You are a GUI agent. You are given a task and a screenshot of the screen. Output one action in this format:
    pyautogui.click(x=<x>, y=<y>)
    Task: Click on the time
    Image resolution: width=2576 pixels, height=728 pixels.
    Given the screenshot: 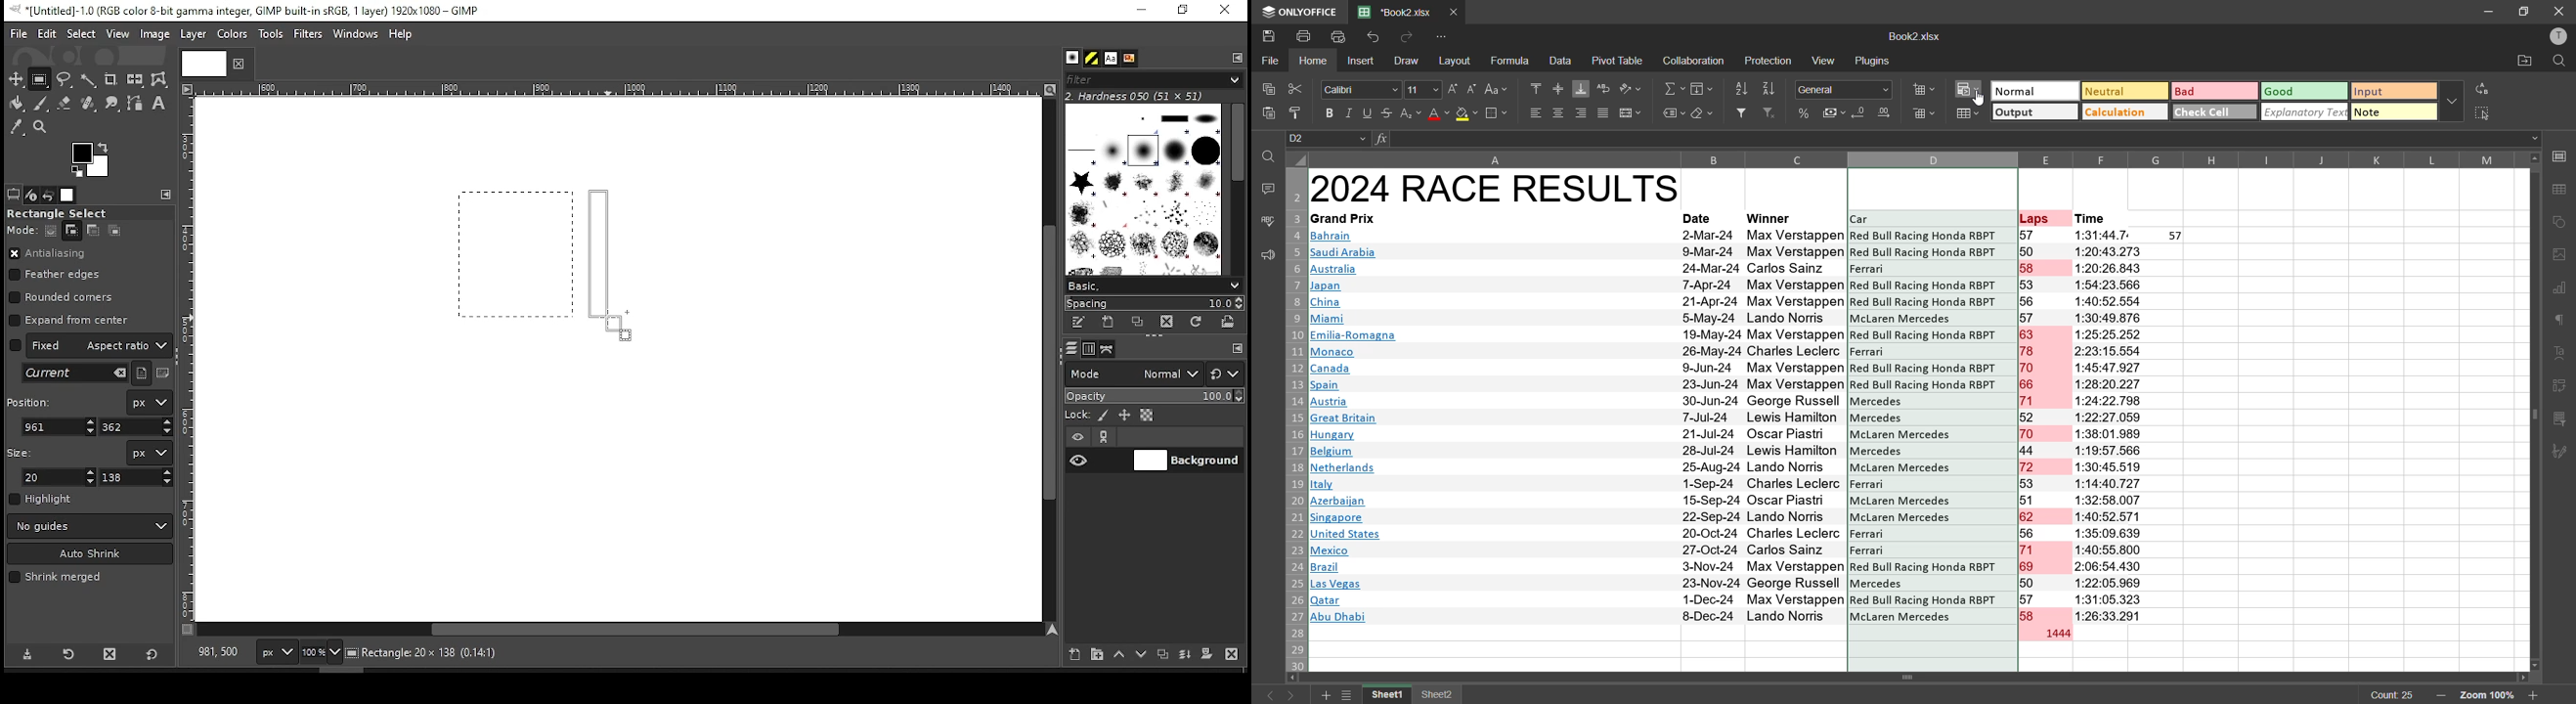 What is the action you would take?
    pyautogui.click(x=2092, y=219)
    